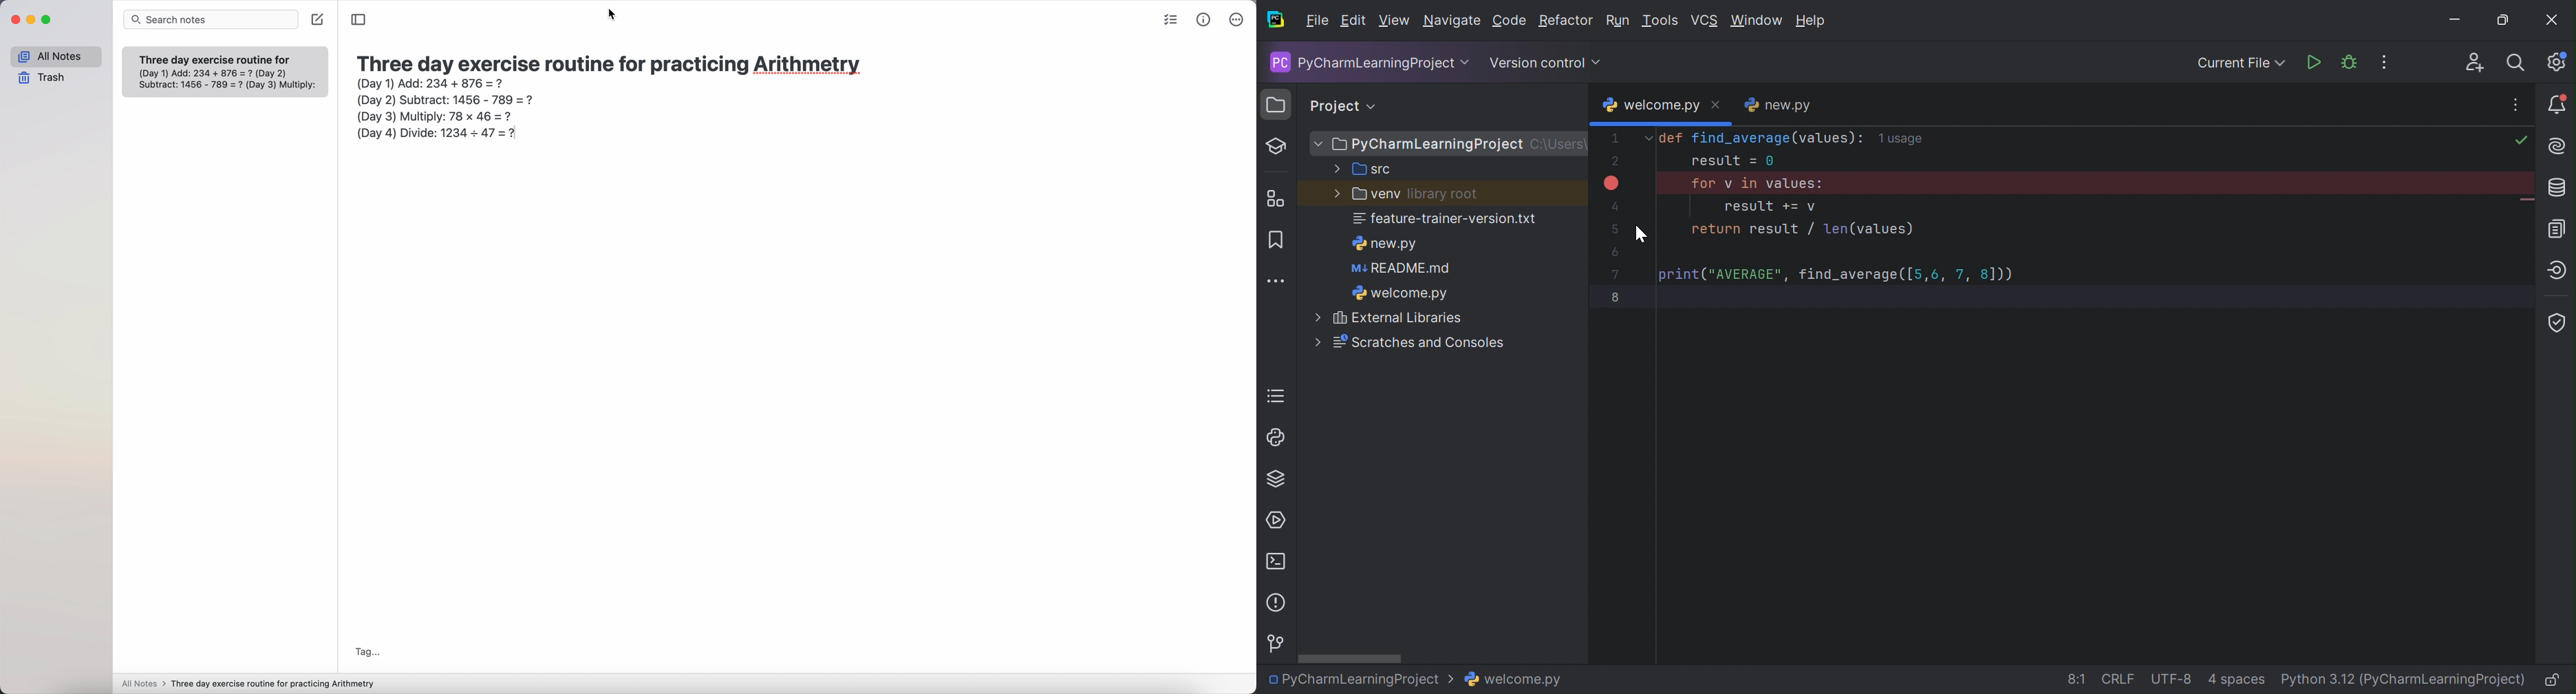  What do you see at coordinates (1812, 21) in the screenshot?
I see `Help` at bounding box center [1812, 21].